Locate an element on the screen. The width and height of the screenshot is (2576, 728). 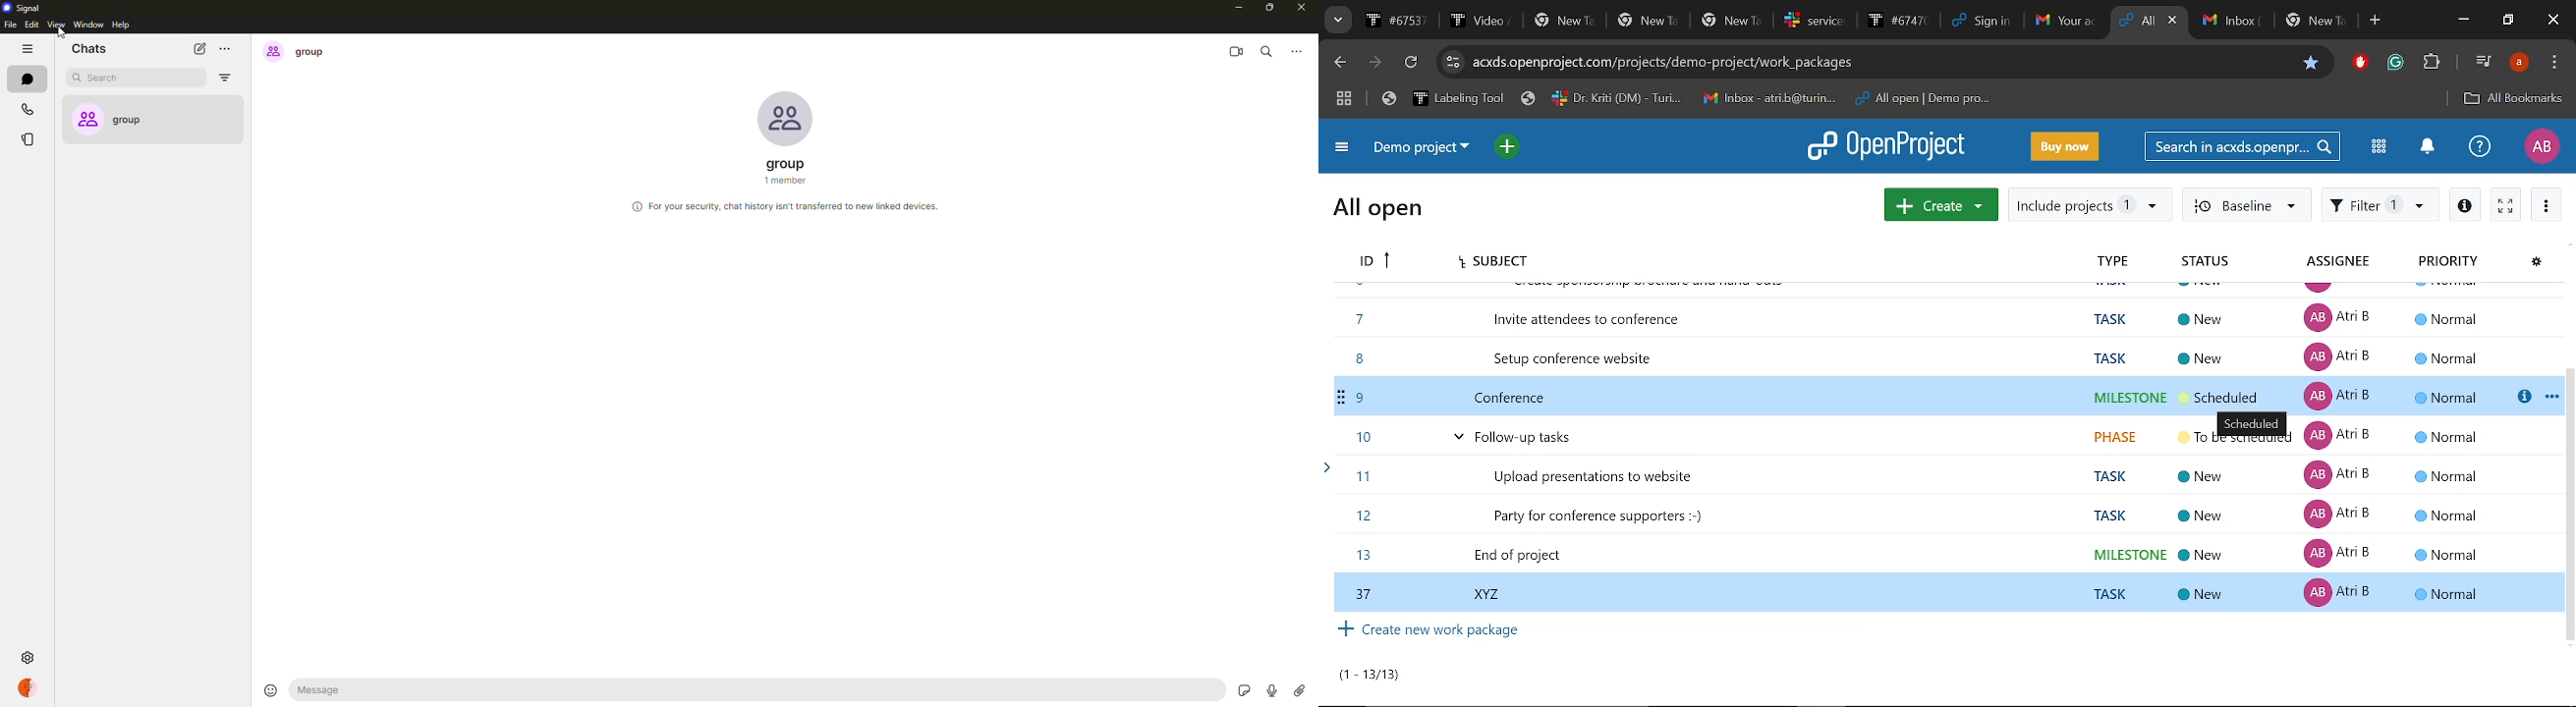
Task Id is located at coordinates (1372, 261).